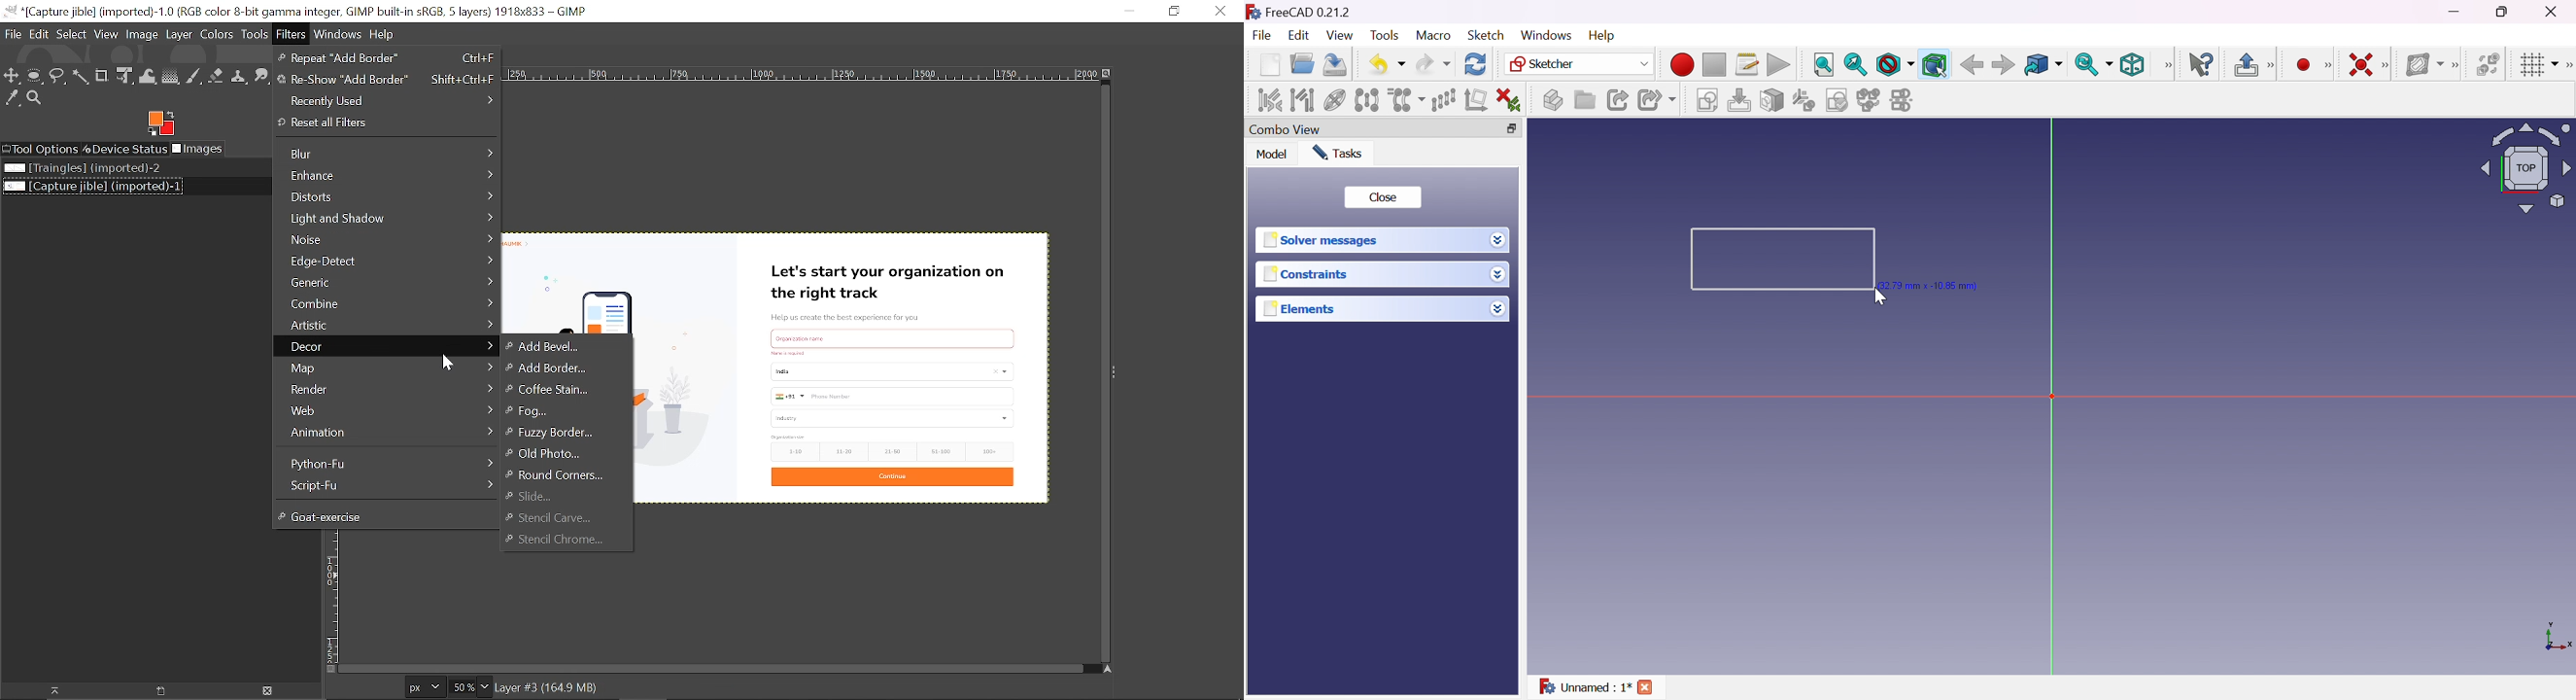  Describe the element at coordinates (1584, 687) in the screenshot. I see `Unnamed : 1*` at that location.